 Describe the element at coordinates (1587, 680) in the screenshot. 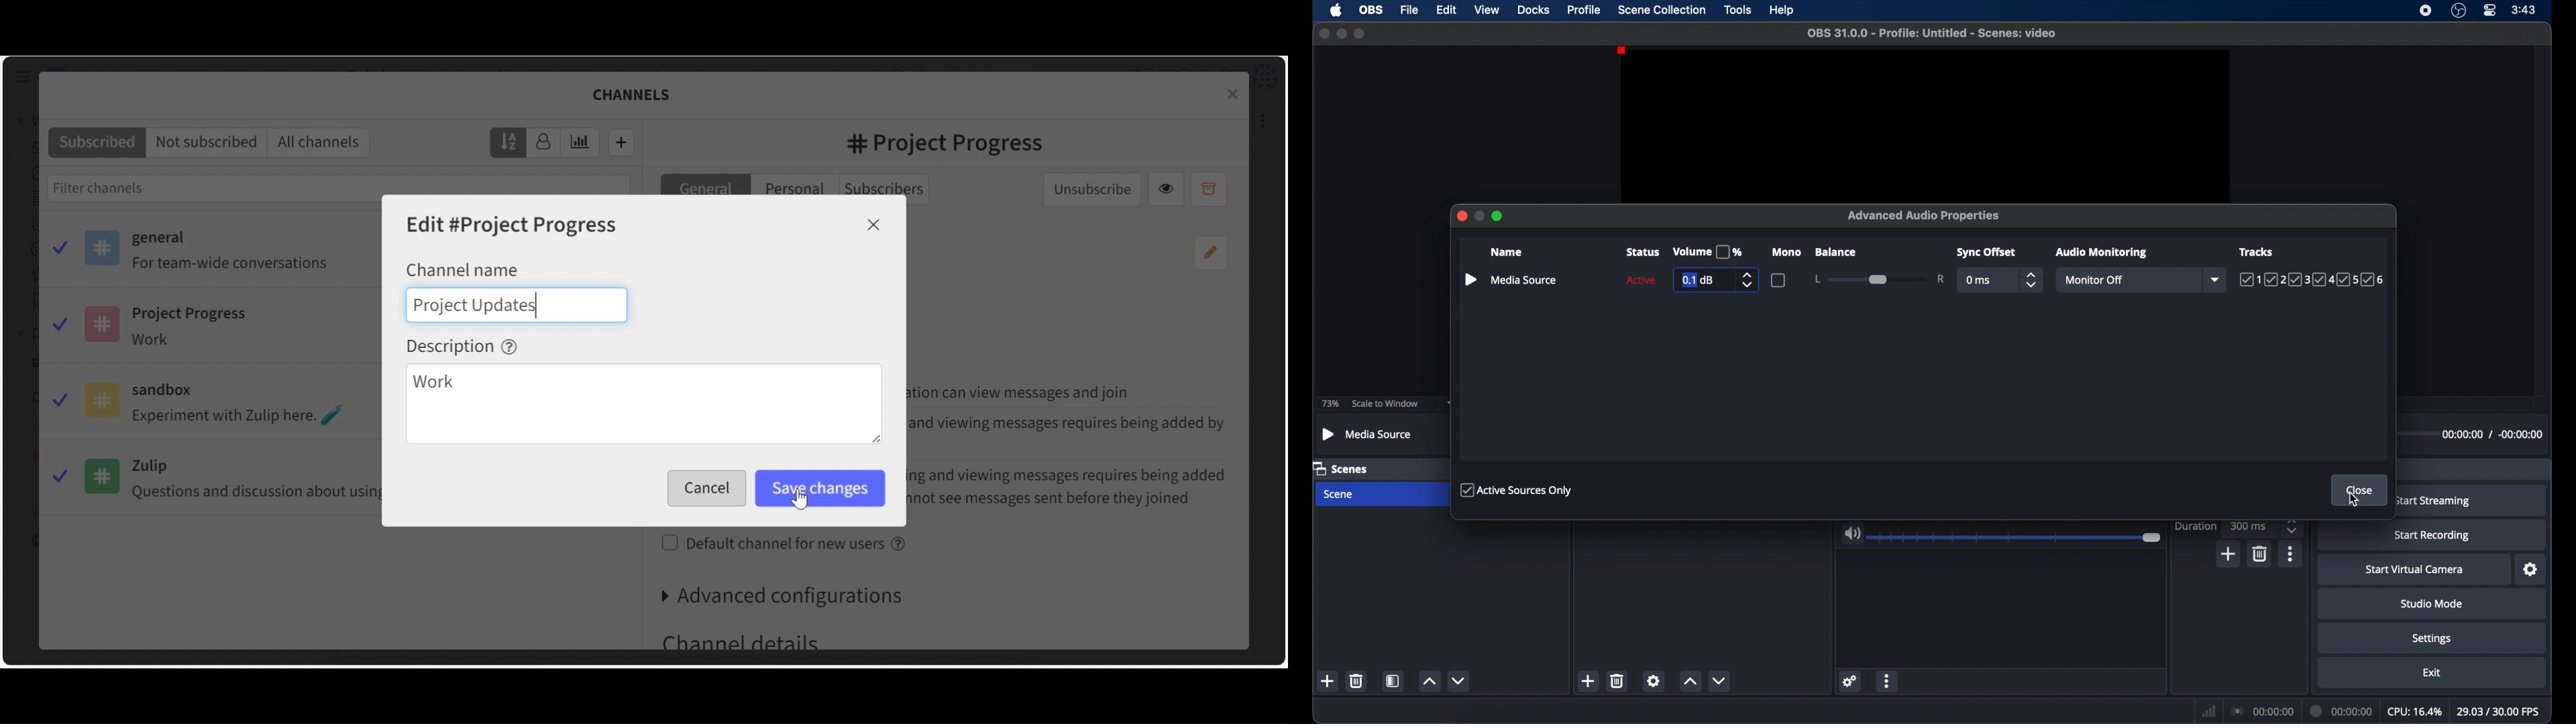

I see `add` at that location.